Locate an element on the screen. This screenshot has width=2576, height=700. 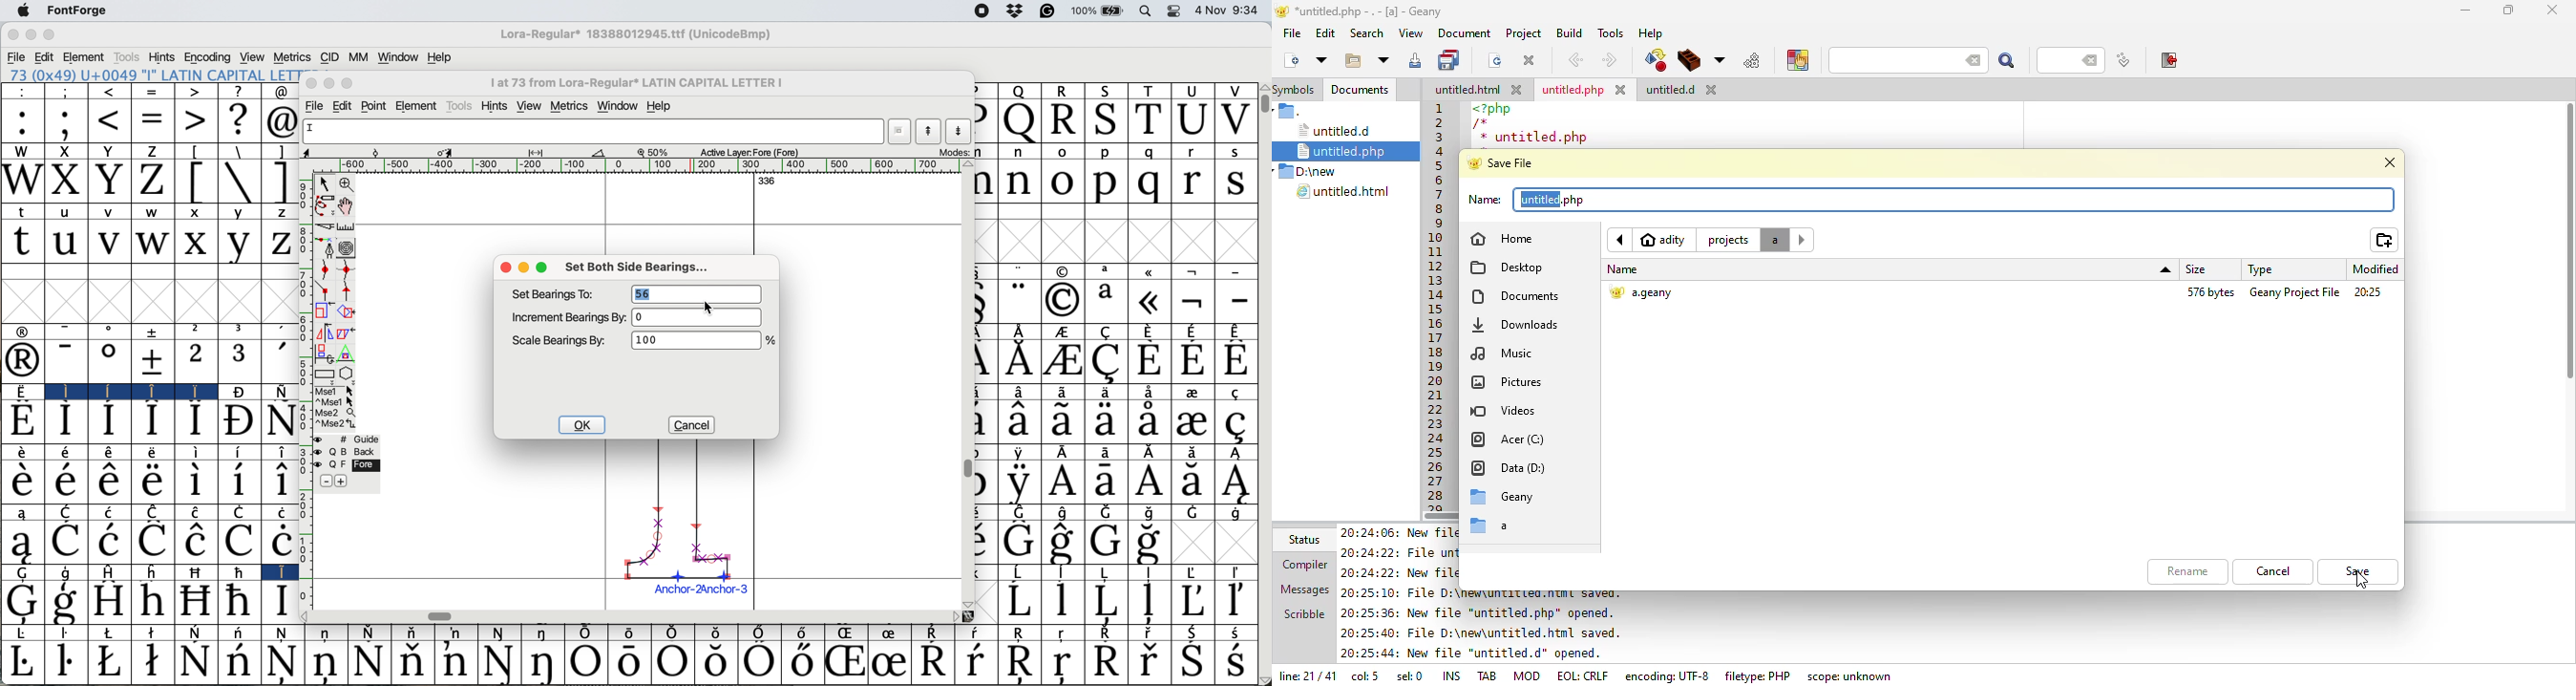
Symbol is located at coordinates (1194, 481).